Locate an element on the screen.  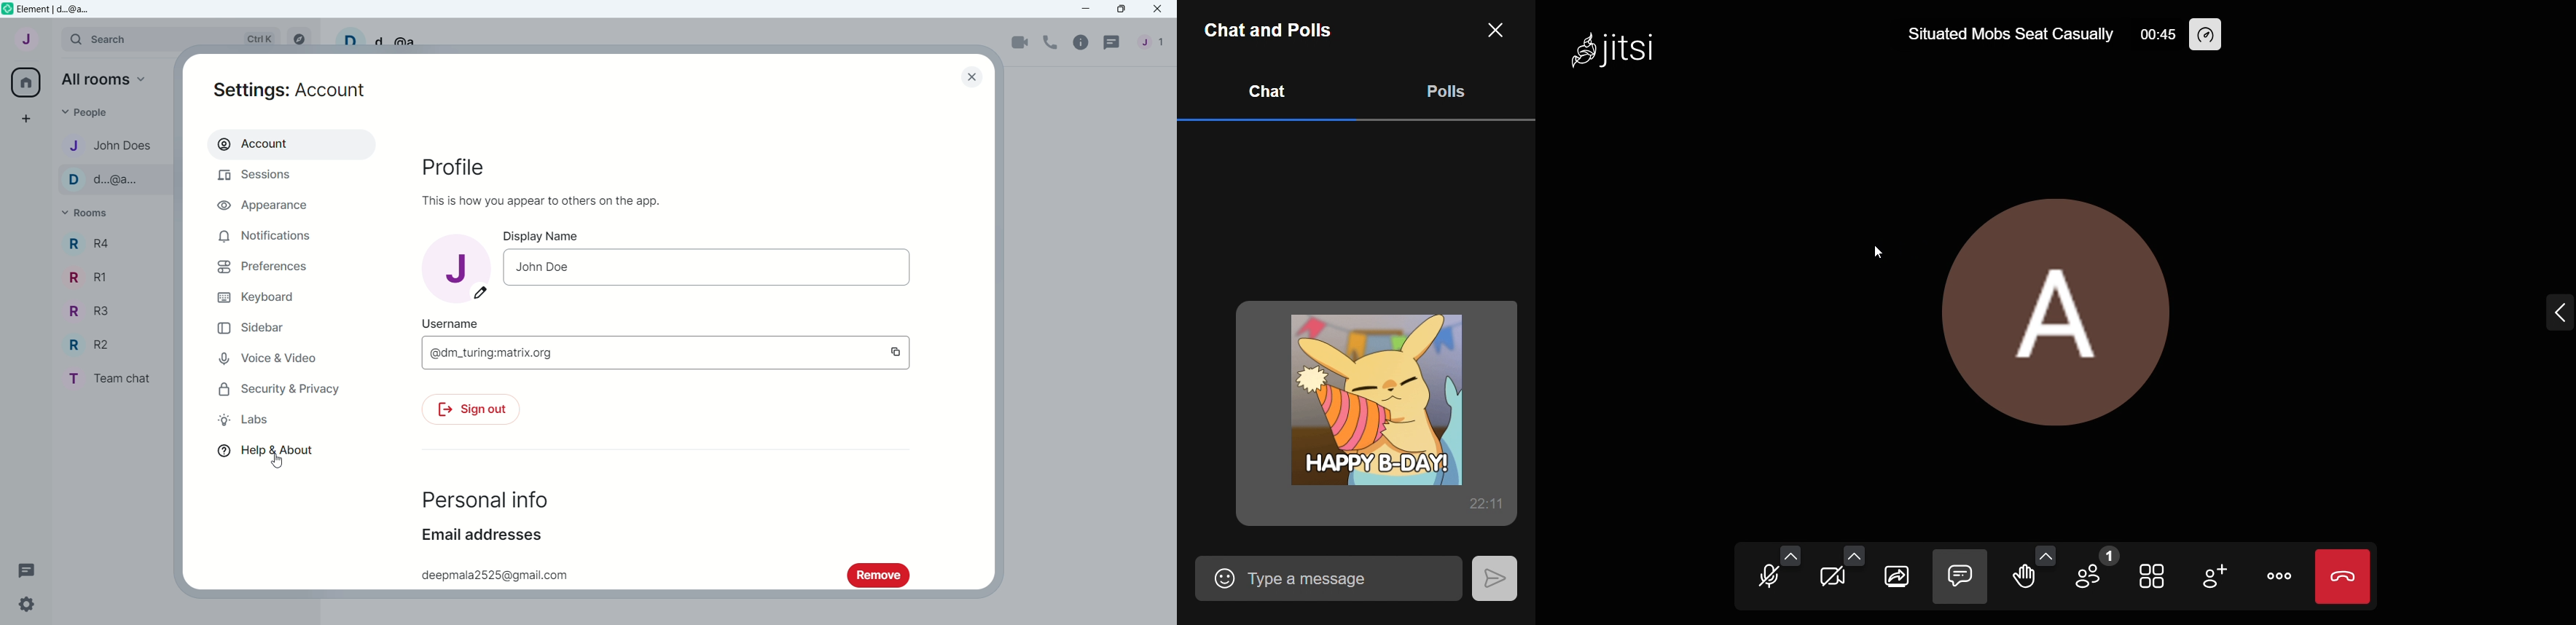
Type a message is located at coordinates (1352, 578).